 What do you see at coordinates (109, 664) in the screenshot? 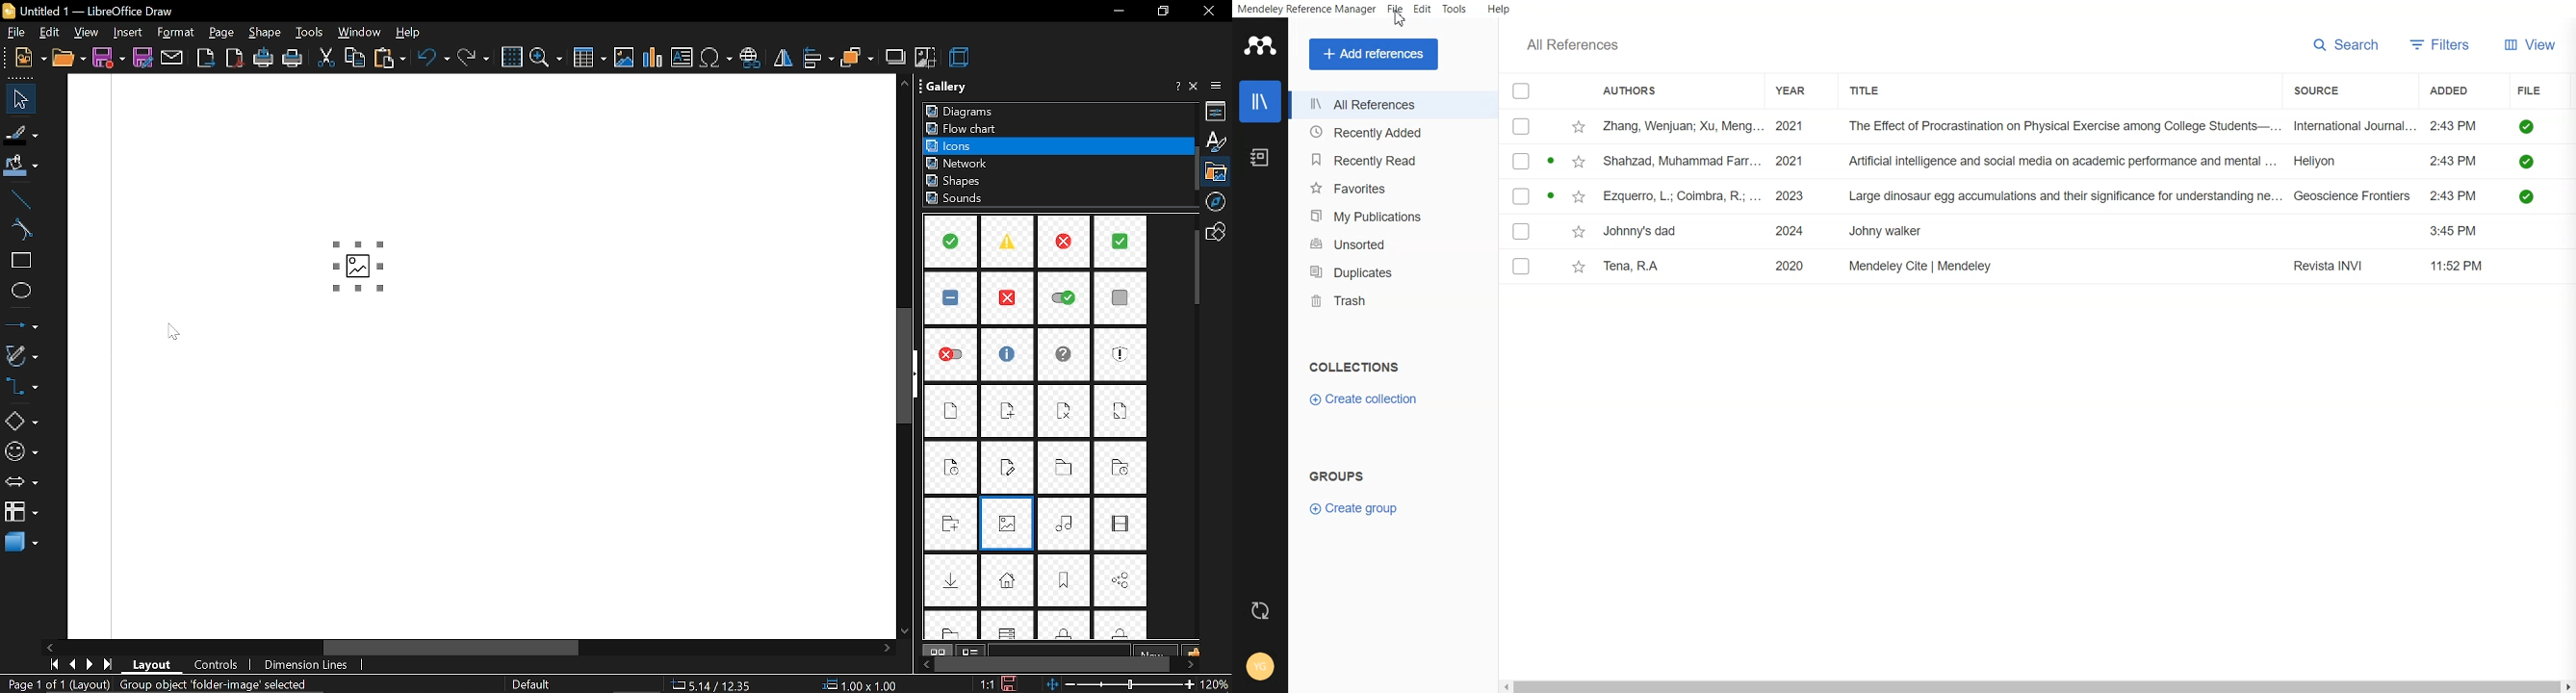
I see `go to last page` at bounding box center [109, 664].